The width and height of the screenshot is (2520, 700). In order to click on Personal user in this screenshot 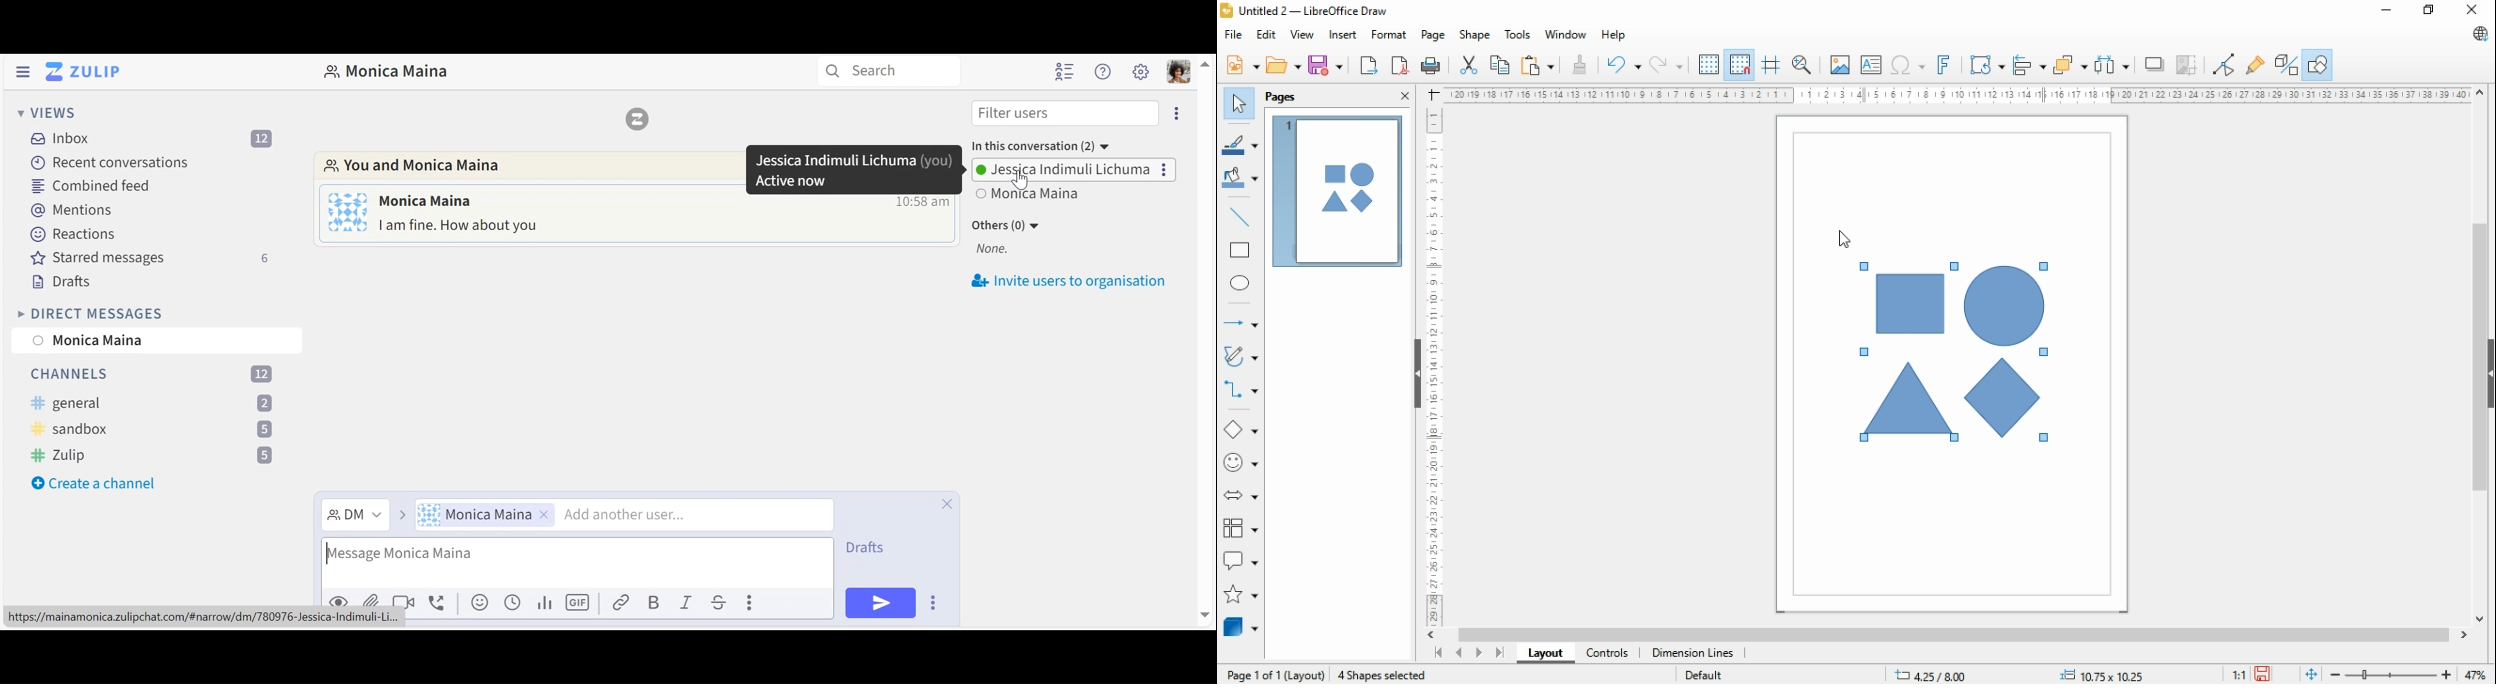, I will do `click(1179, 71)`.